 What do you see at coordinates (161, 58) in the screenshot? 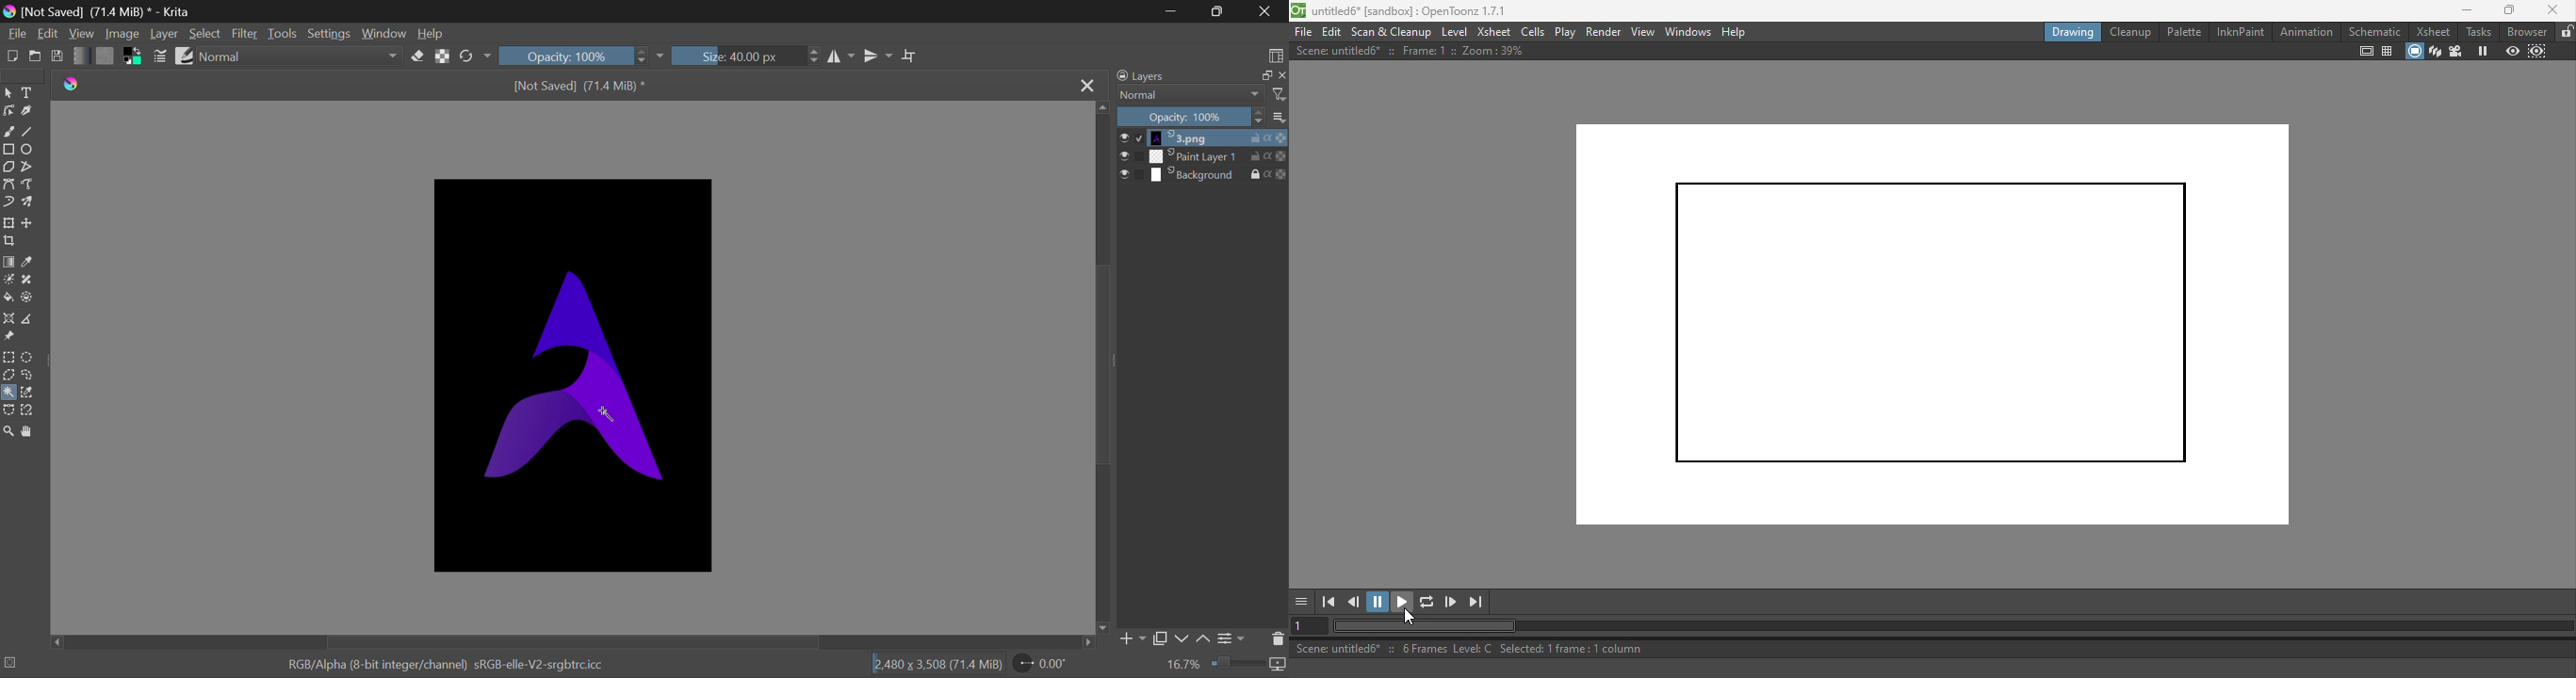
I see `Brush Settings` at bounding box center [161, 58].